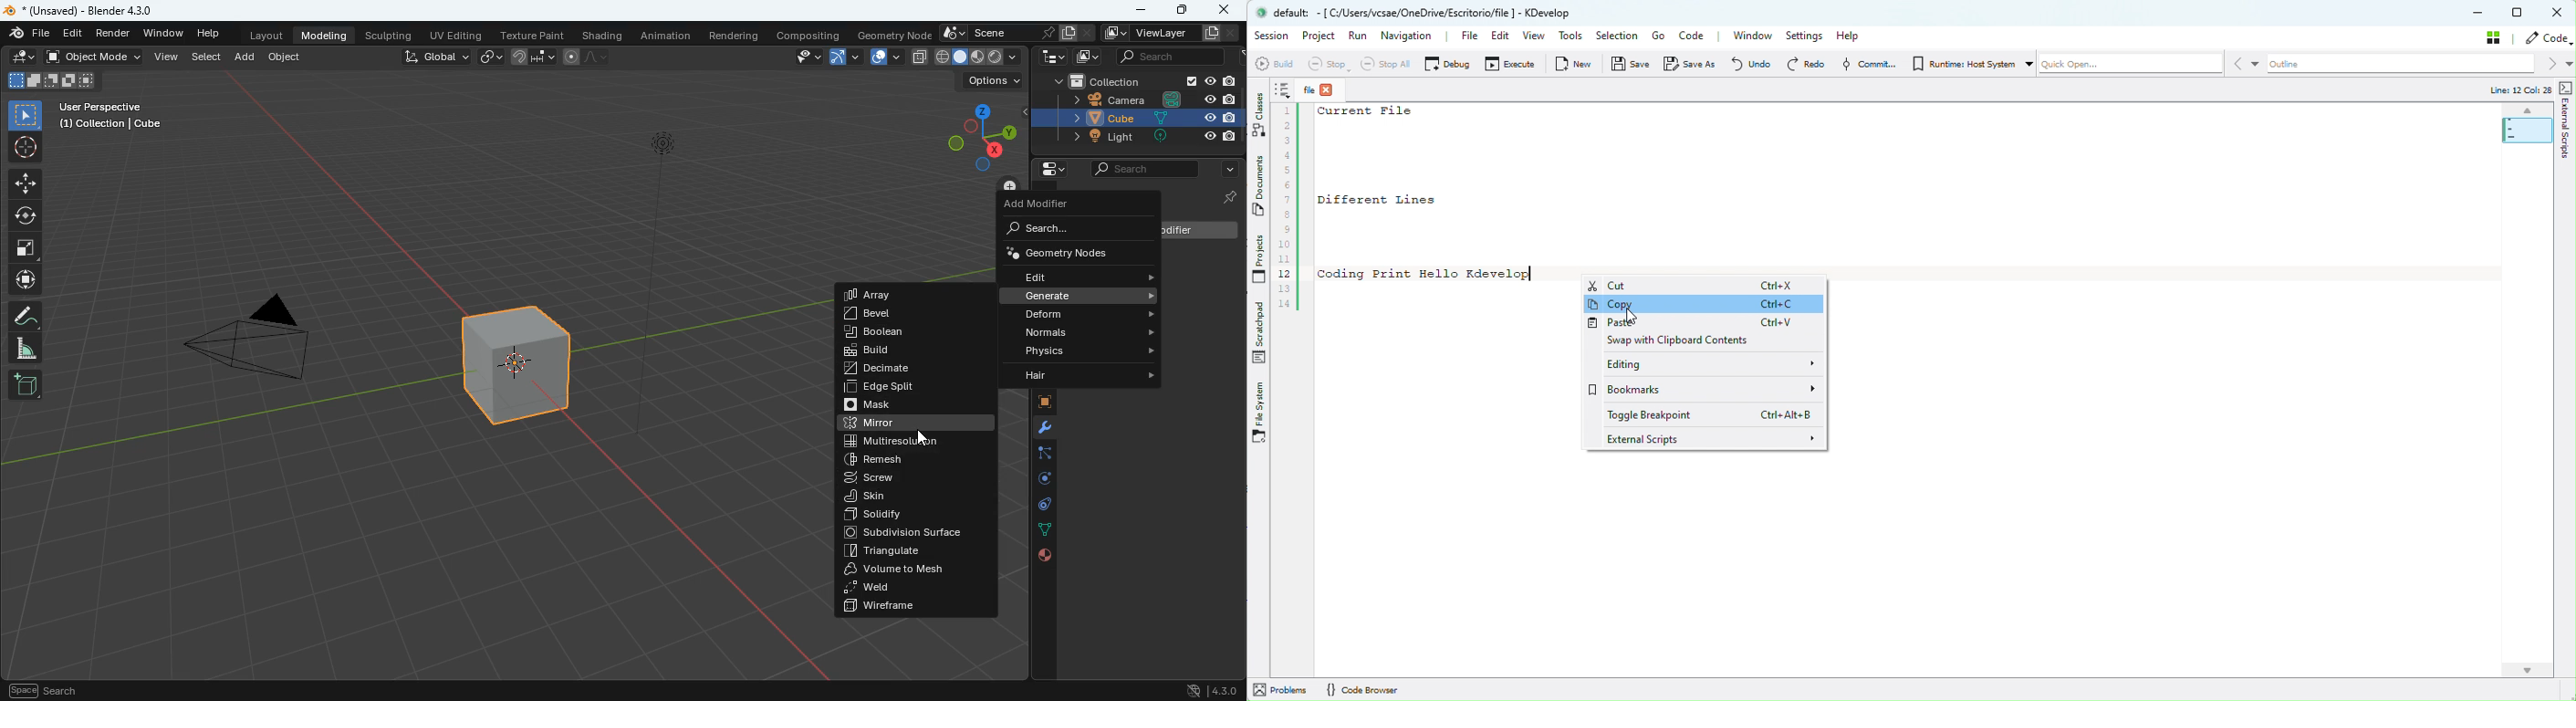 This screenshot has width=2576, height=728. Describe the element at coordinates (913, 587) in the screenshot. I see `weld` at that location.